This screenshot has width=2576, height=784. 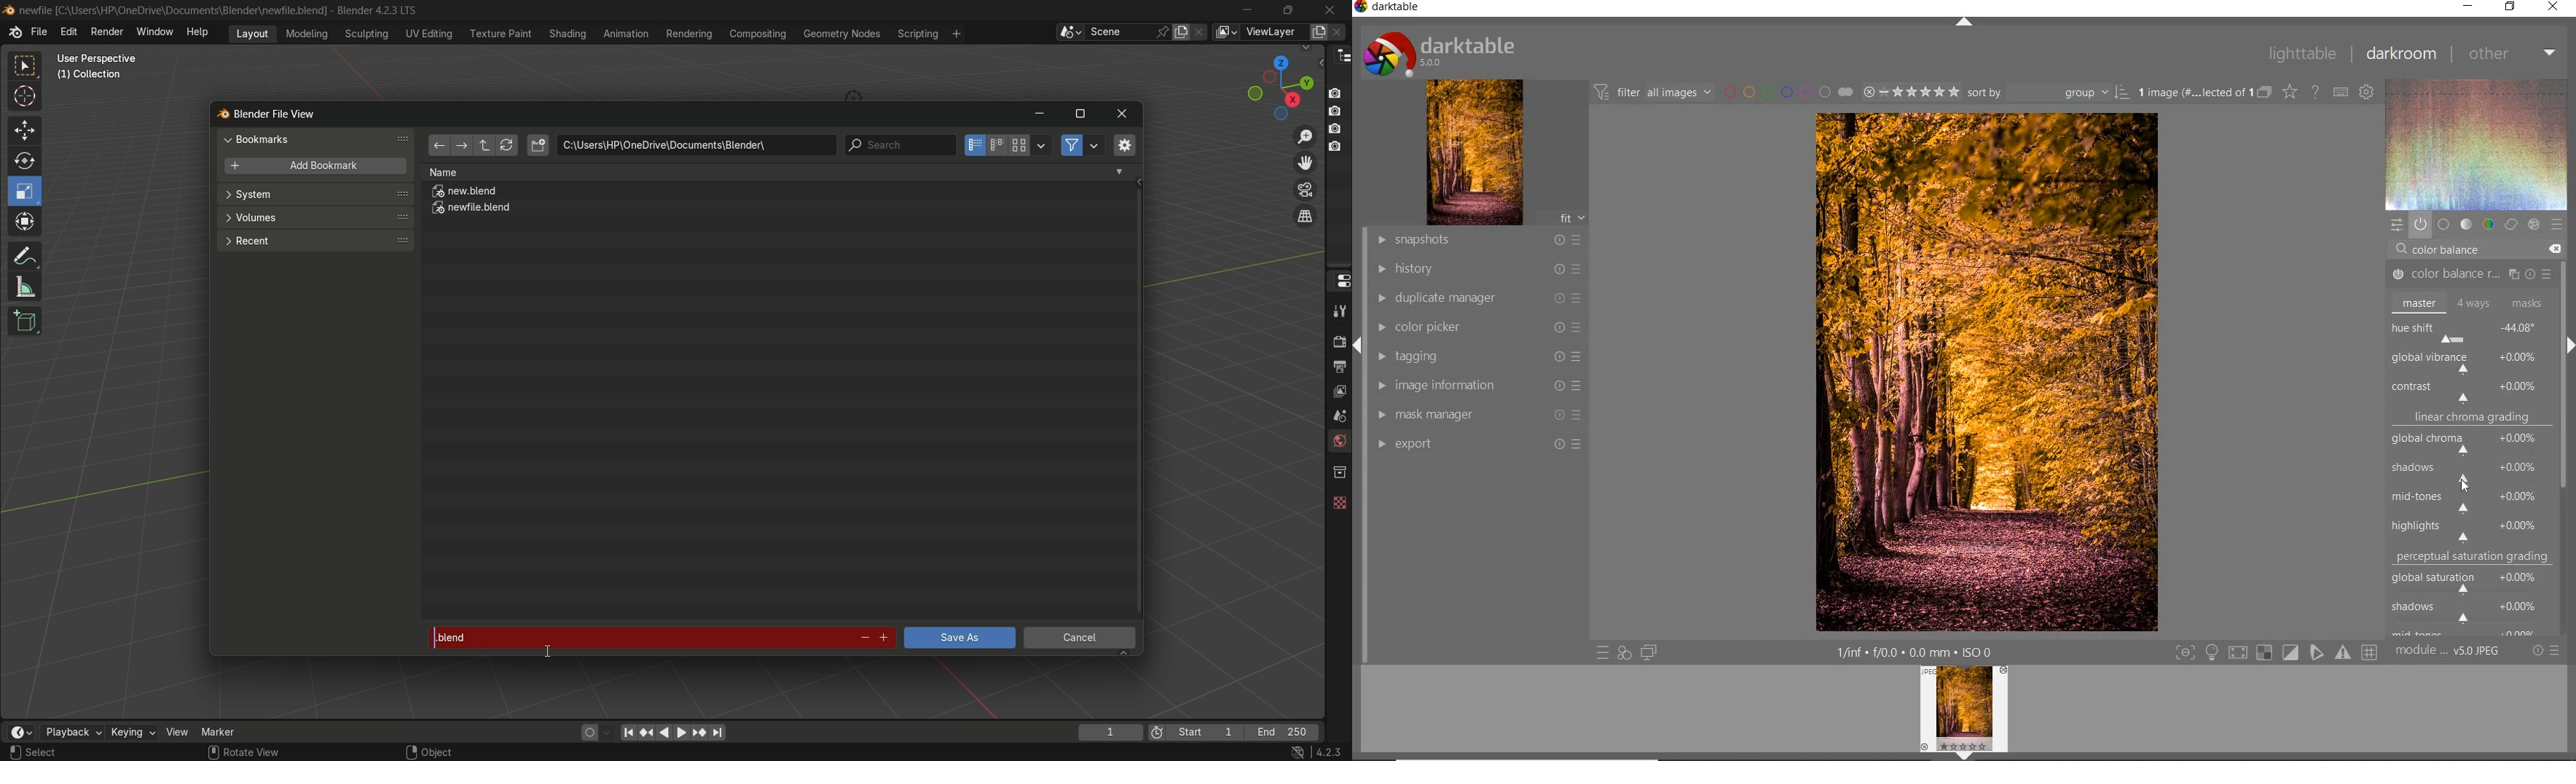 What do you see at coordinates (1080, 640) in the screenshot?
I see `cancel` at bounding box center [1080, 640].